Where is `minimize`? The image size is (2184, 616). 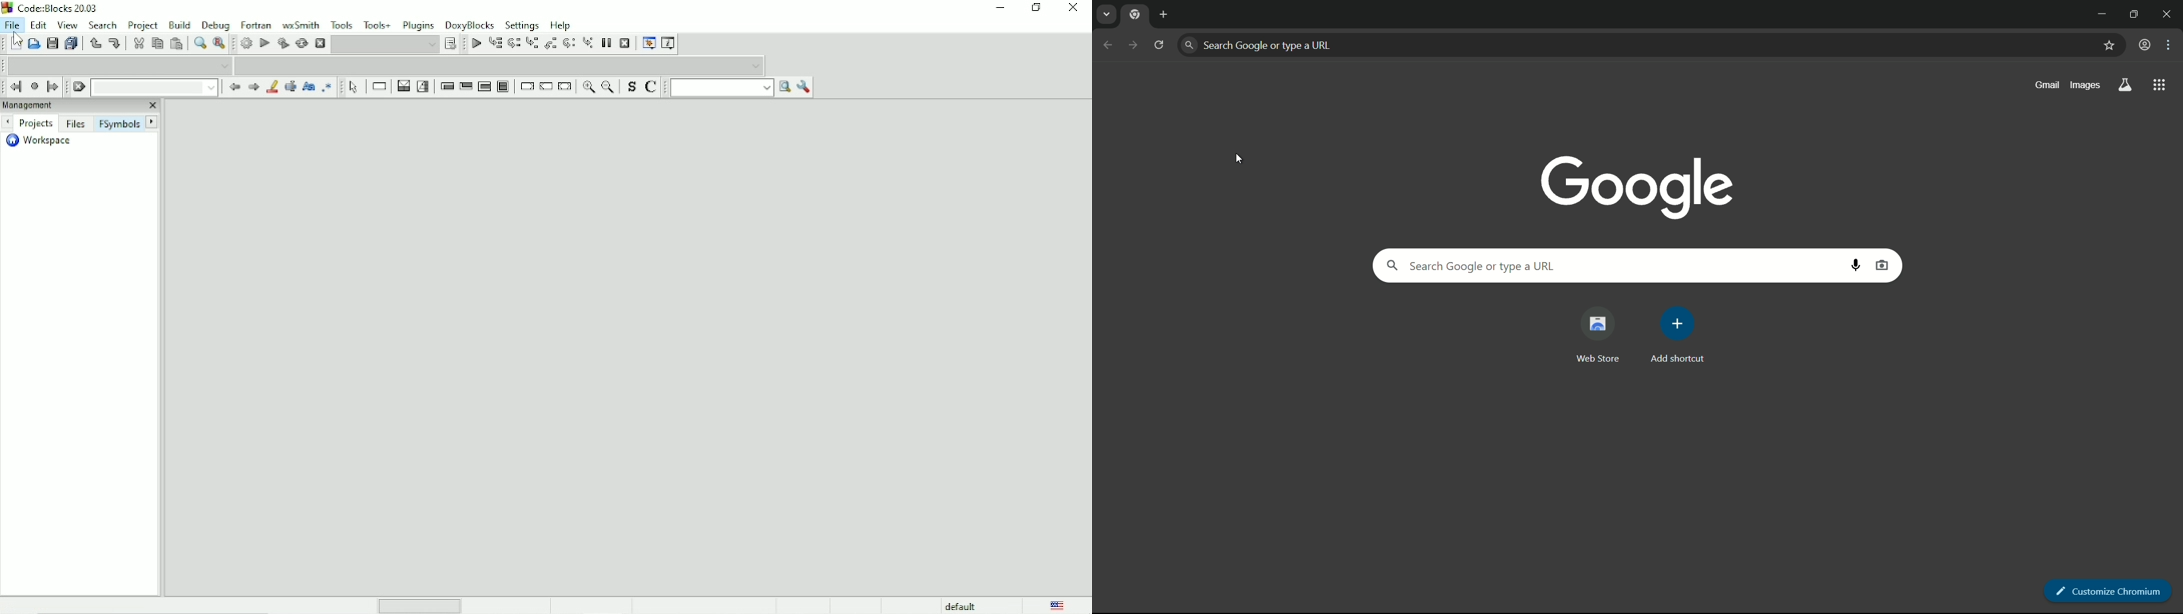 minimize is located at coordinates (2099, 13).